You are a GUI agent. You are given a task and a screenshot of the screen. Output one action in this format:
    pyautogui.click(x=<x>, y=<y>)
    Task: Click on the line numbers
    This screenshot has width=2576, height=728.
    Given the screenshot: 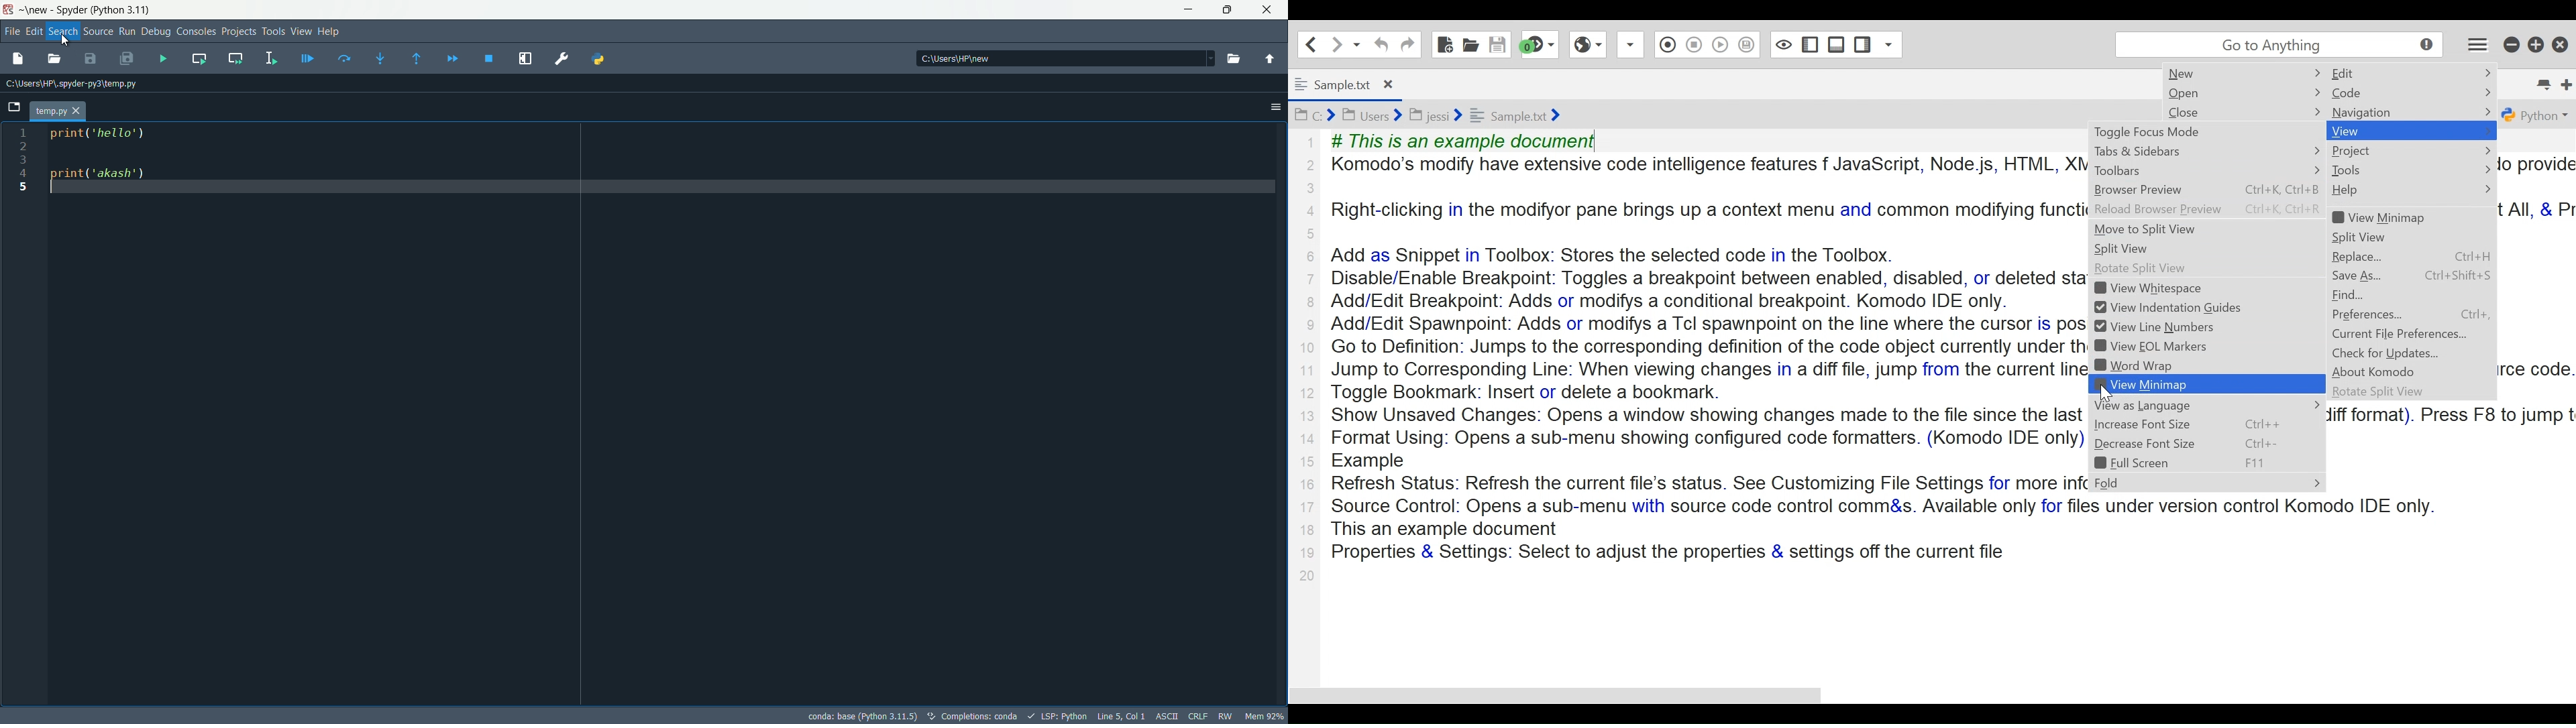 What is the action you would take?
    pyautogui.click(x=24, y=415)
    